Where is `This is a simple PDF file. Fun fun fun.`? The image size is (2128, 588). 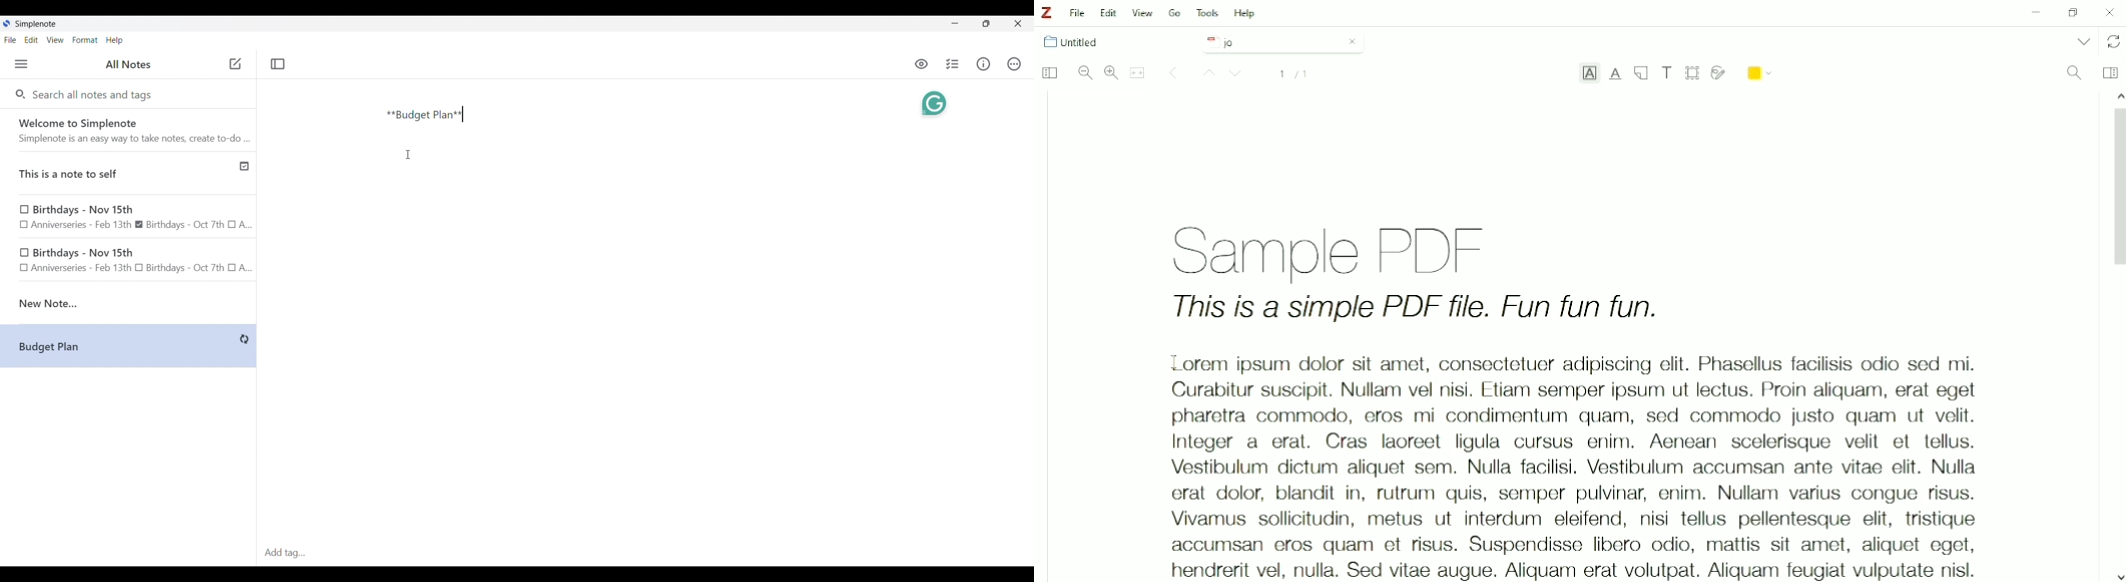
This is a simple PDF file. Fun fun fun. is located at coordinates (1416, 310).